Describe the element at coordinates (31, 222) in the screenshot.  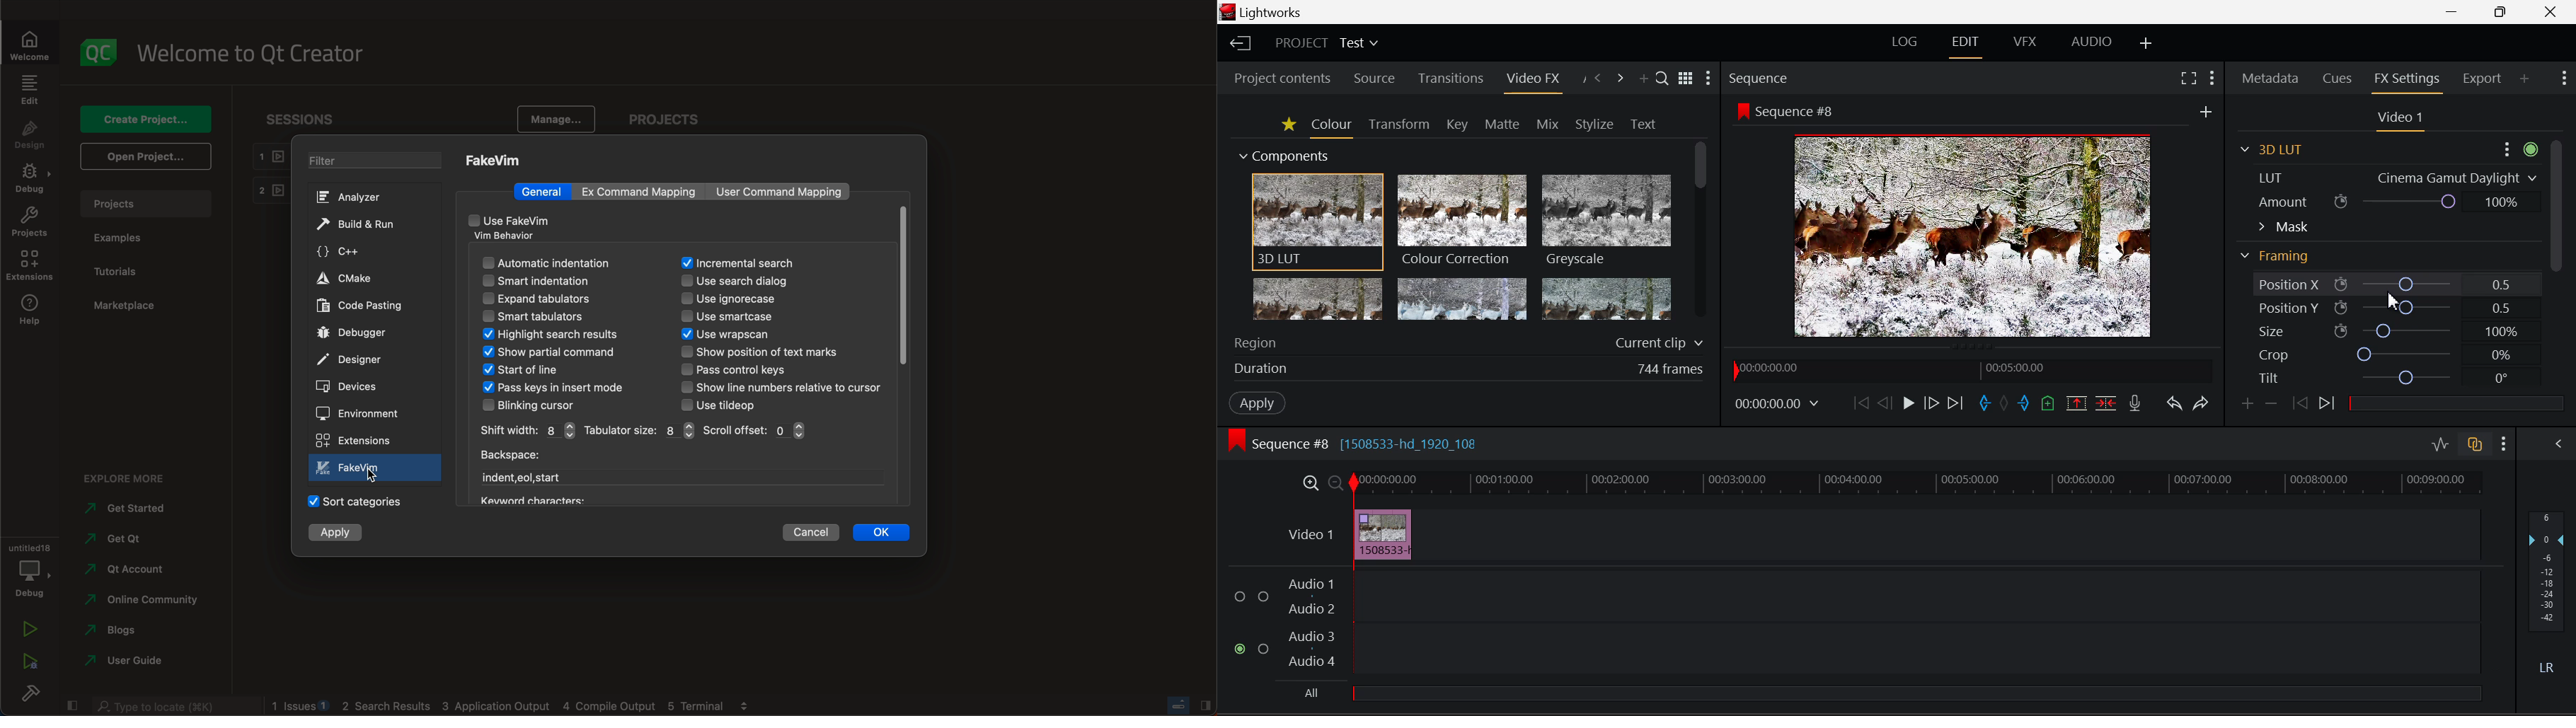
I see `projects` at that location.